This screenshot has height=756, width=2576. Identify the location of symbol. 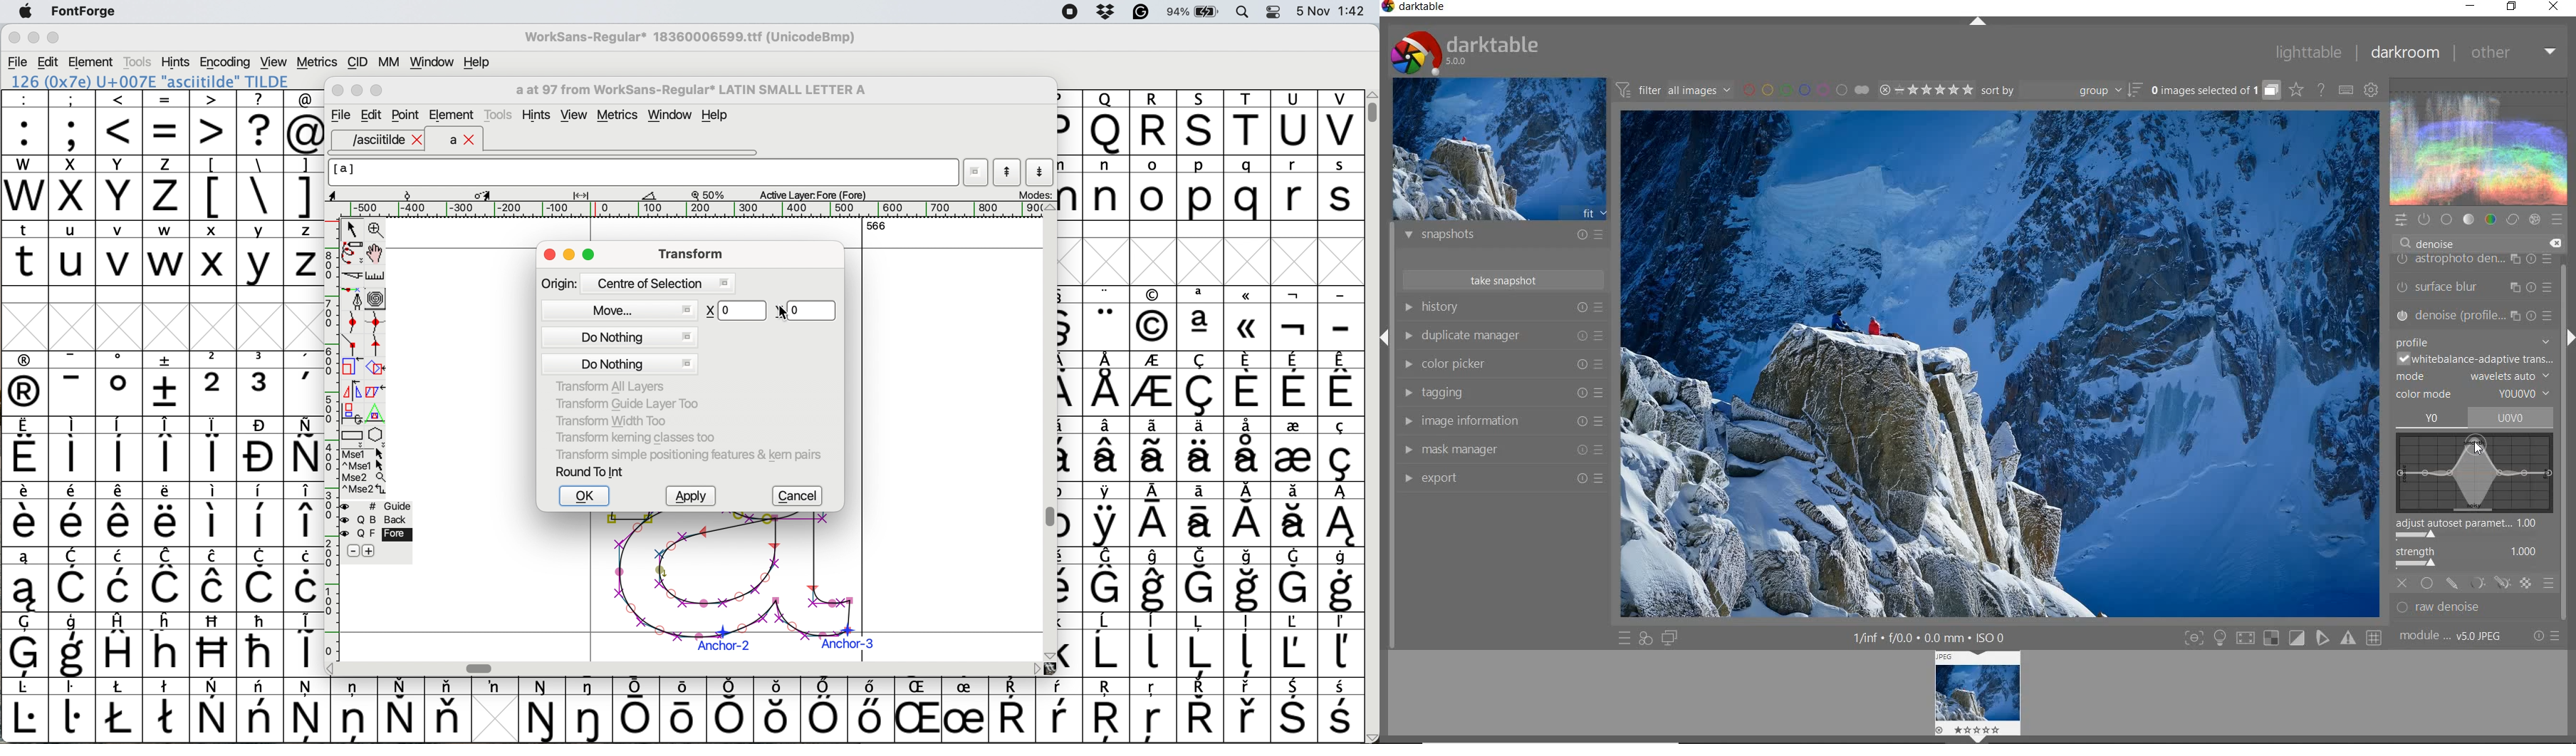
(1295, 579).